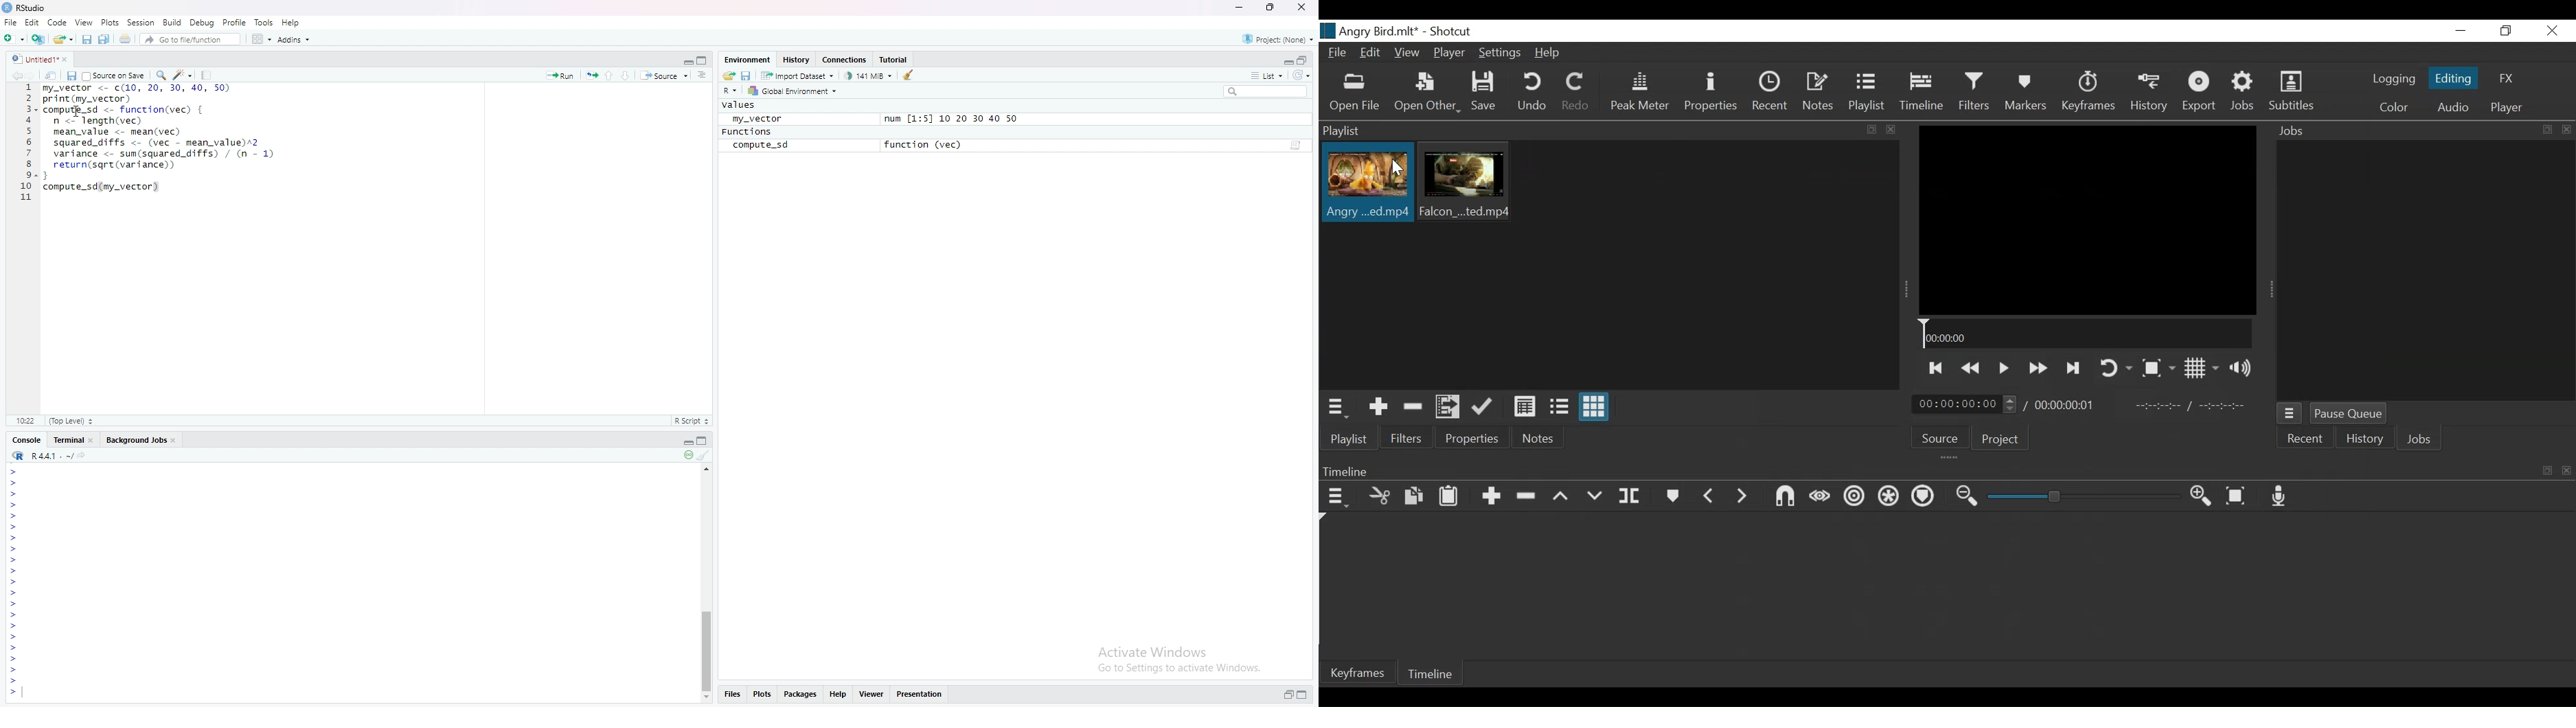 This screenshot has height=728, width=2576. I want to click on num [1:5] 10 20 30 40 50, so click(950, 119).